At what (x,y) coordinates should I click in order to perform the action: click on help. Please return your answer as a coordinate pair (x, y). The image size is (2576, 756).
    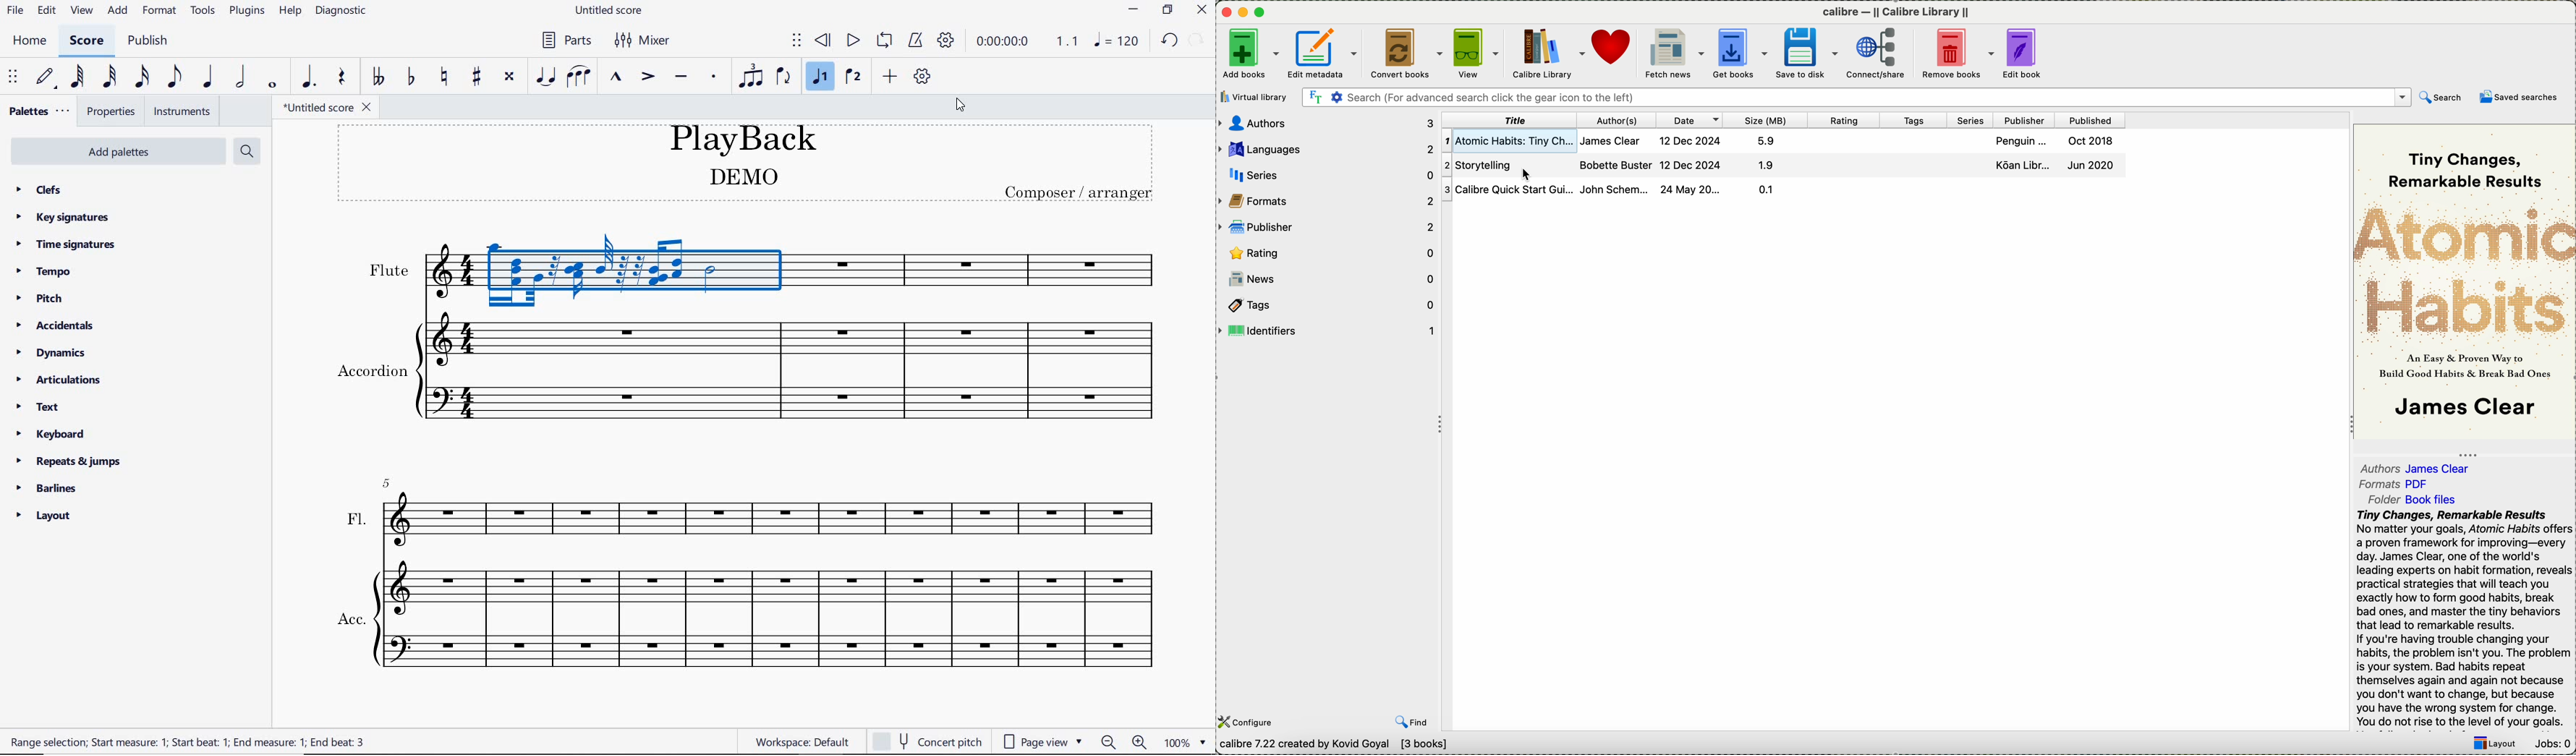
    Looking at the image, I should click on (289, 12).